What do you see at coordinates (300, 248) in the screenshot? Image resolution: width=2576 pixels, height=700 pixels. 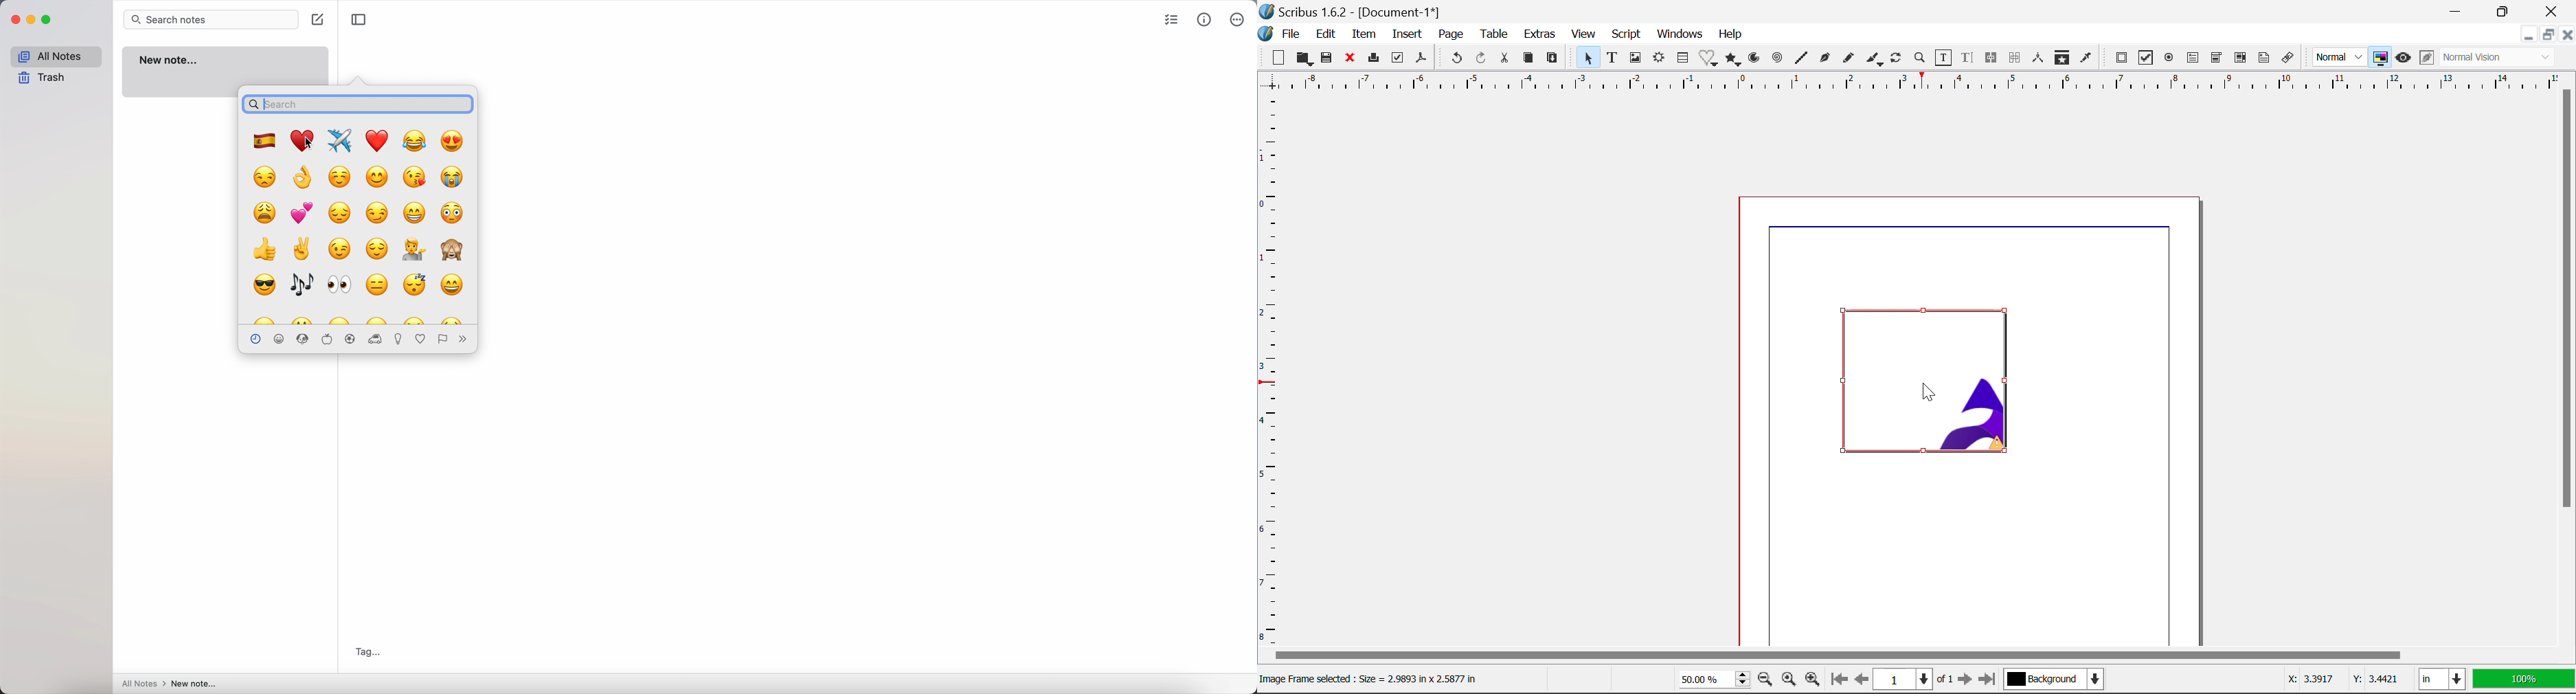 I see `emoji` at bounding box center [300, 248].